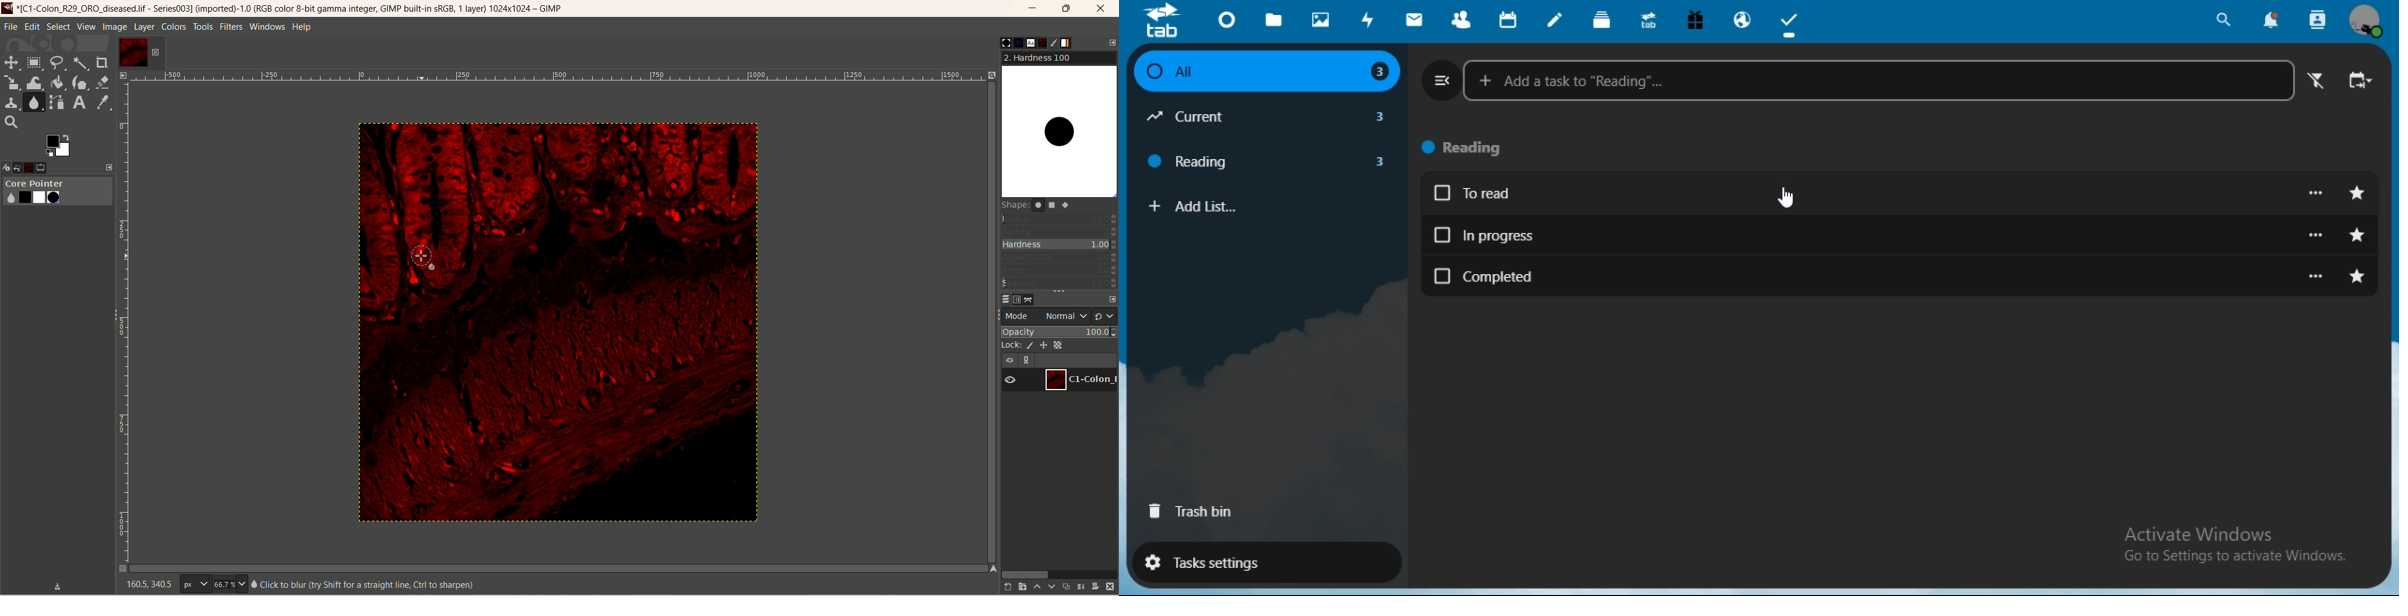  What do you see at coordinates (1509, 19) in the screenshot?
I see `calendar` at bounding box center [1509, 19].